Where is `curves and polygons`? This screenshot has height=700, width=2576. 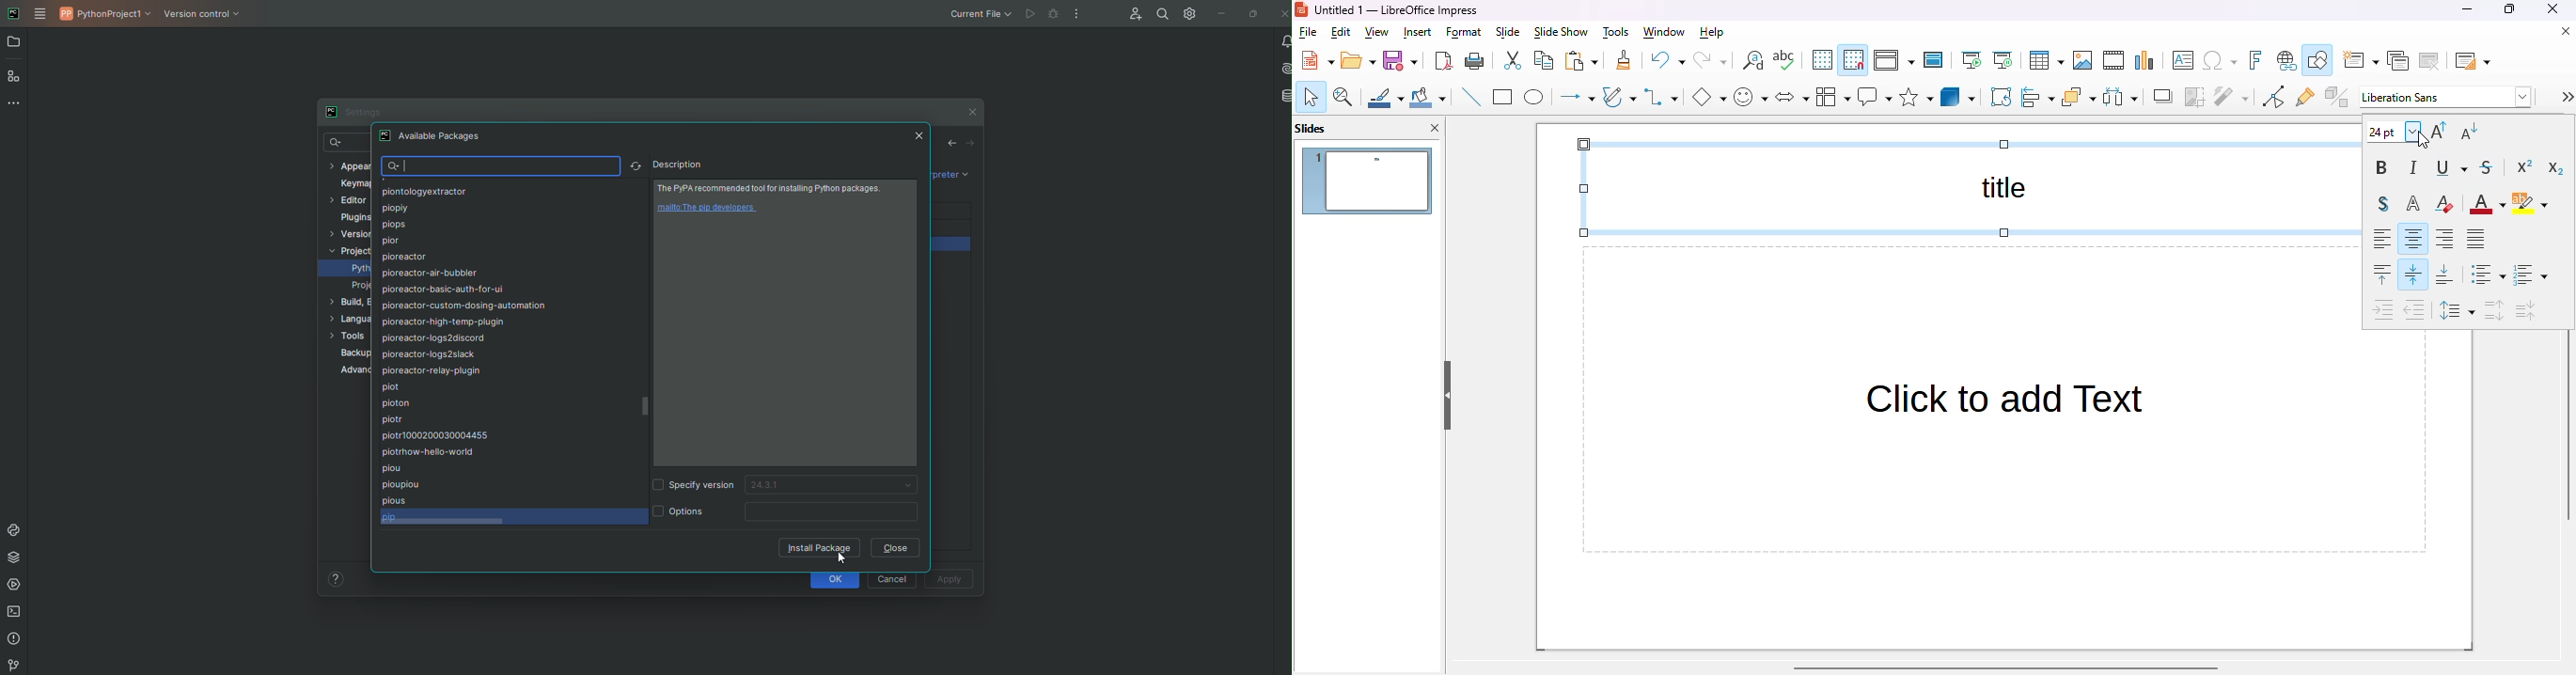
curves and polygons is located at coordinates (1619, 97).